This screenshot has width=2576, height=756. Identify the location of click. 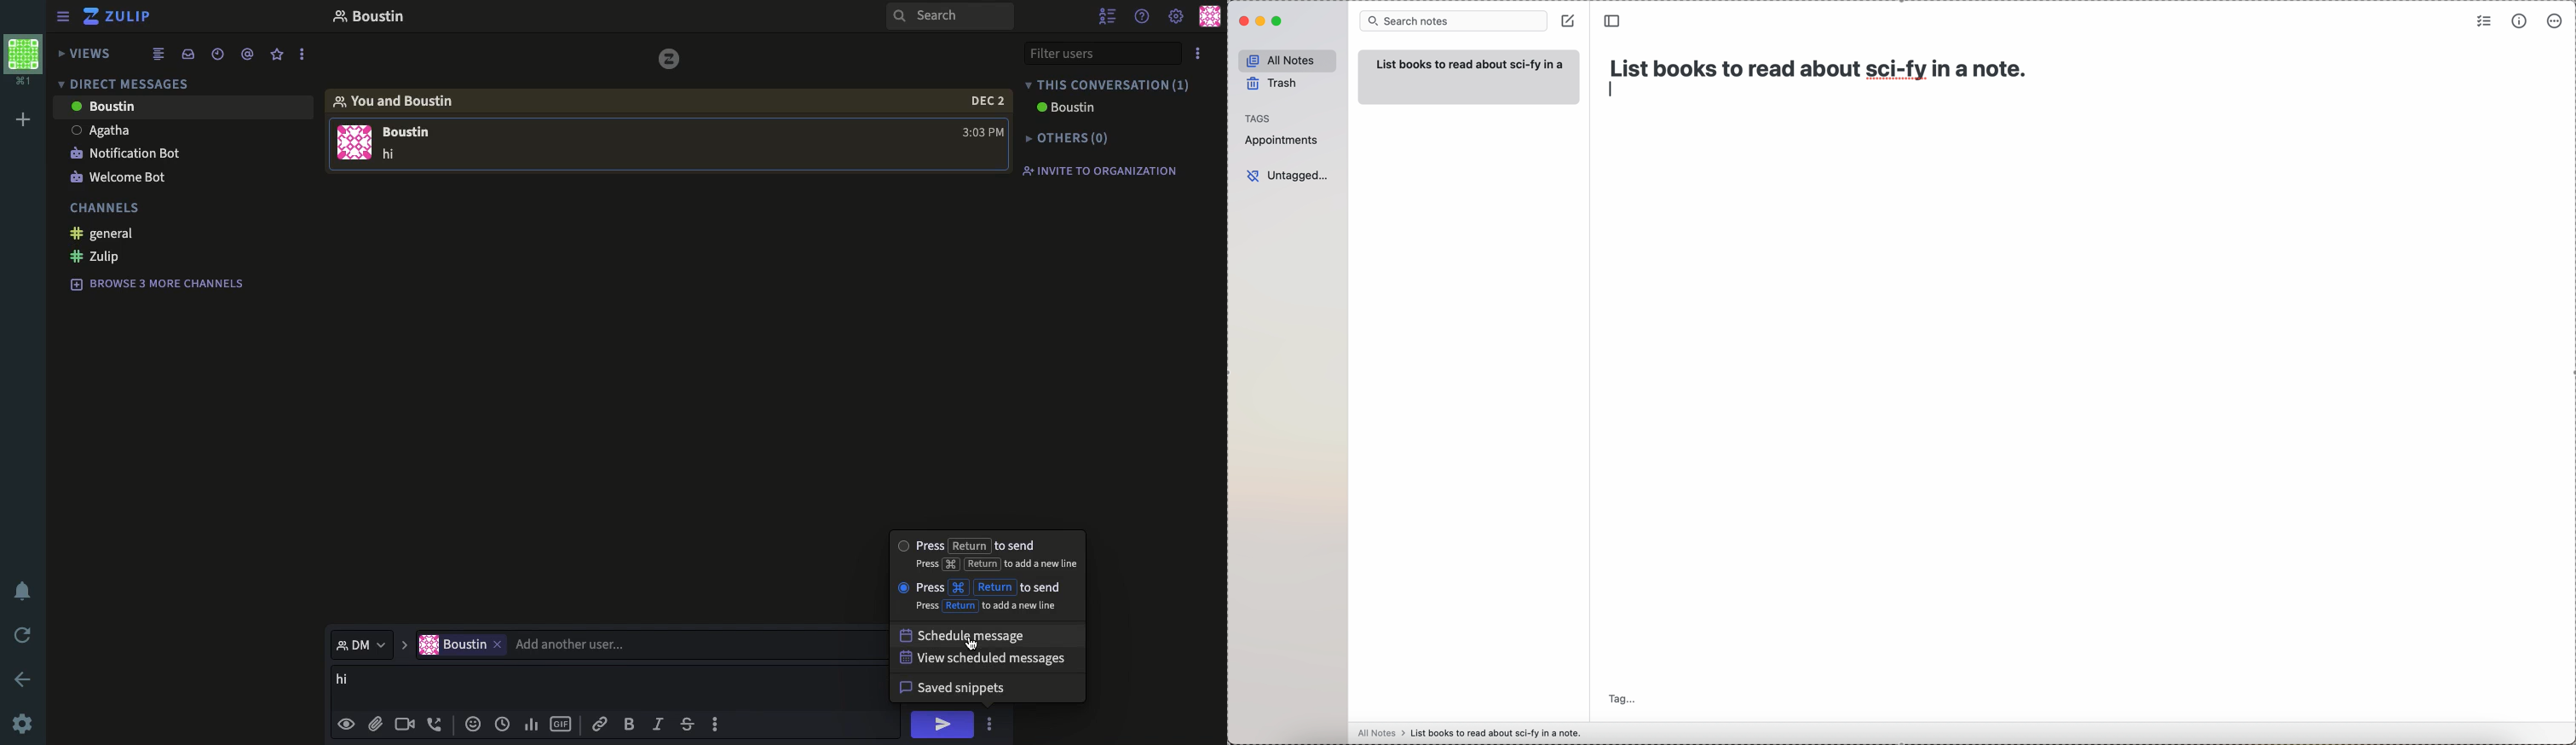
(992, 727).